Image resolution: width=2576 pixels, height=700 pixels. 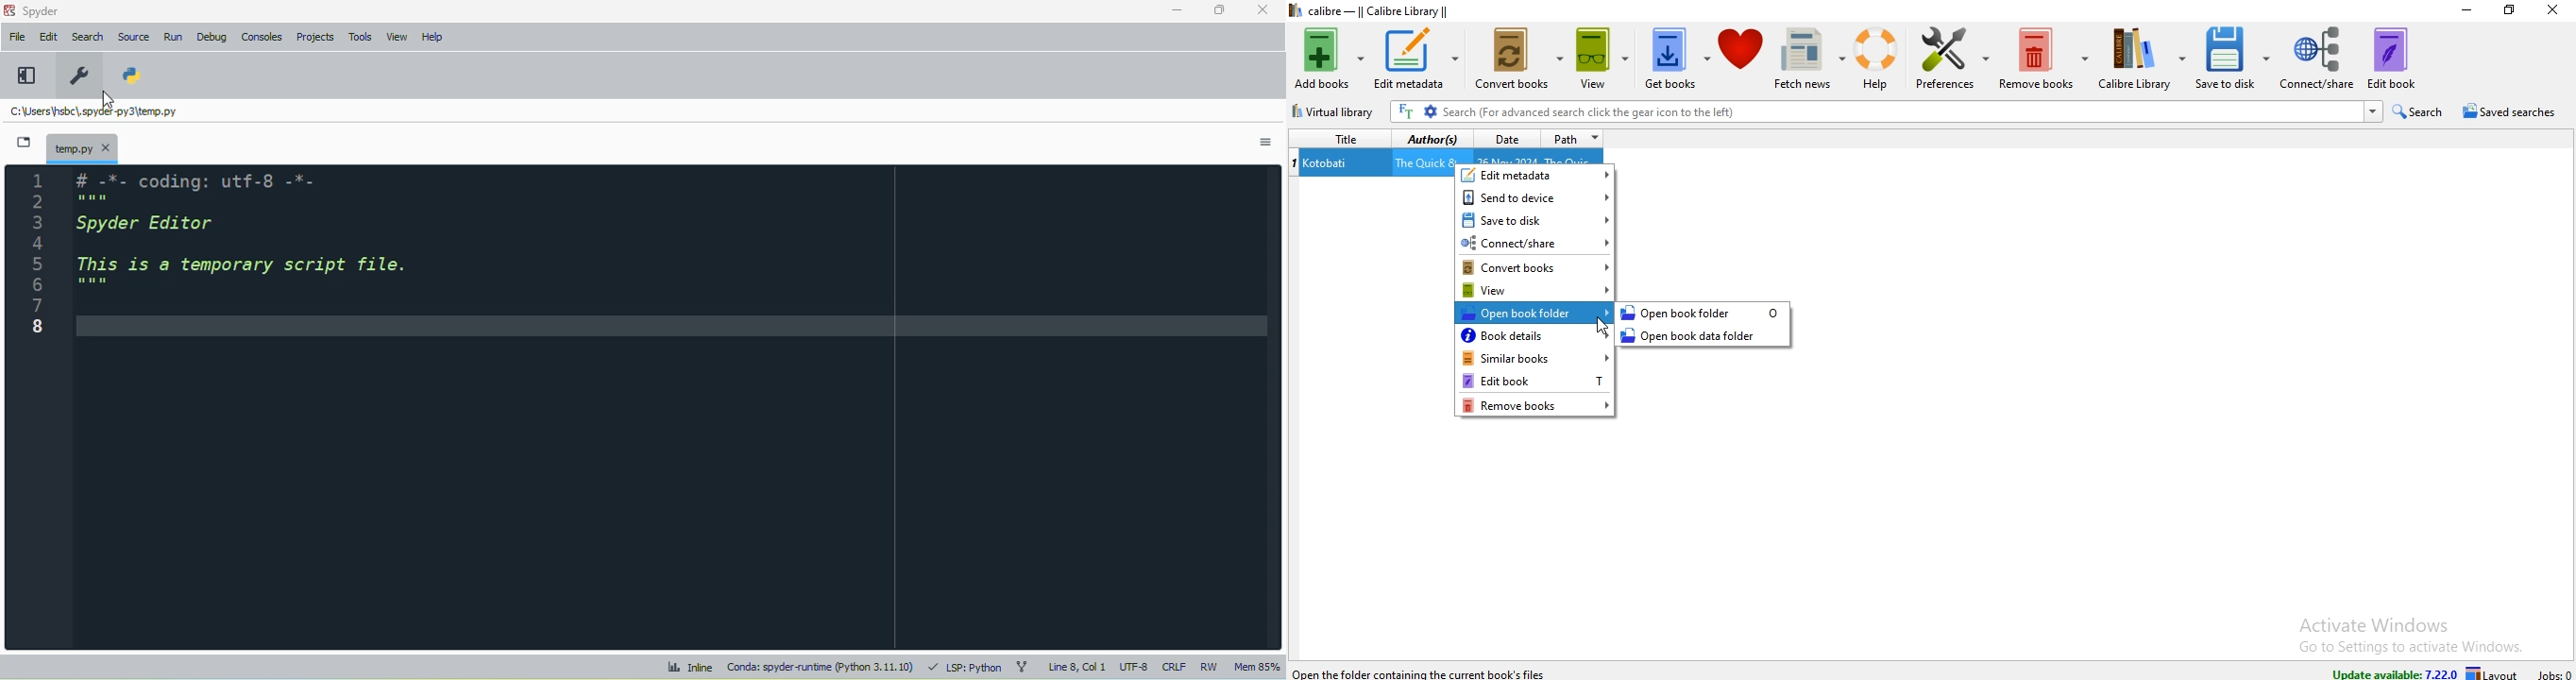 What do you see at coordinates (1329, 59) in the screenshot?
I see `add books` at bounding box center [1329, 59].